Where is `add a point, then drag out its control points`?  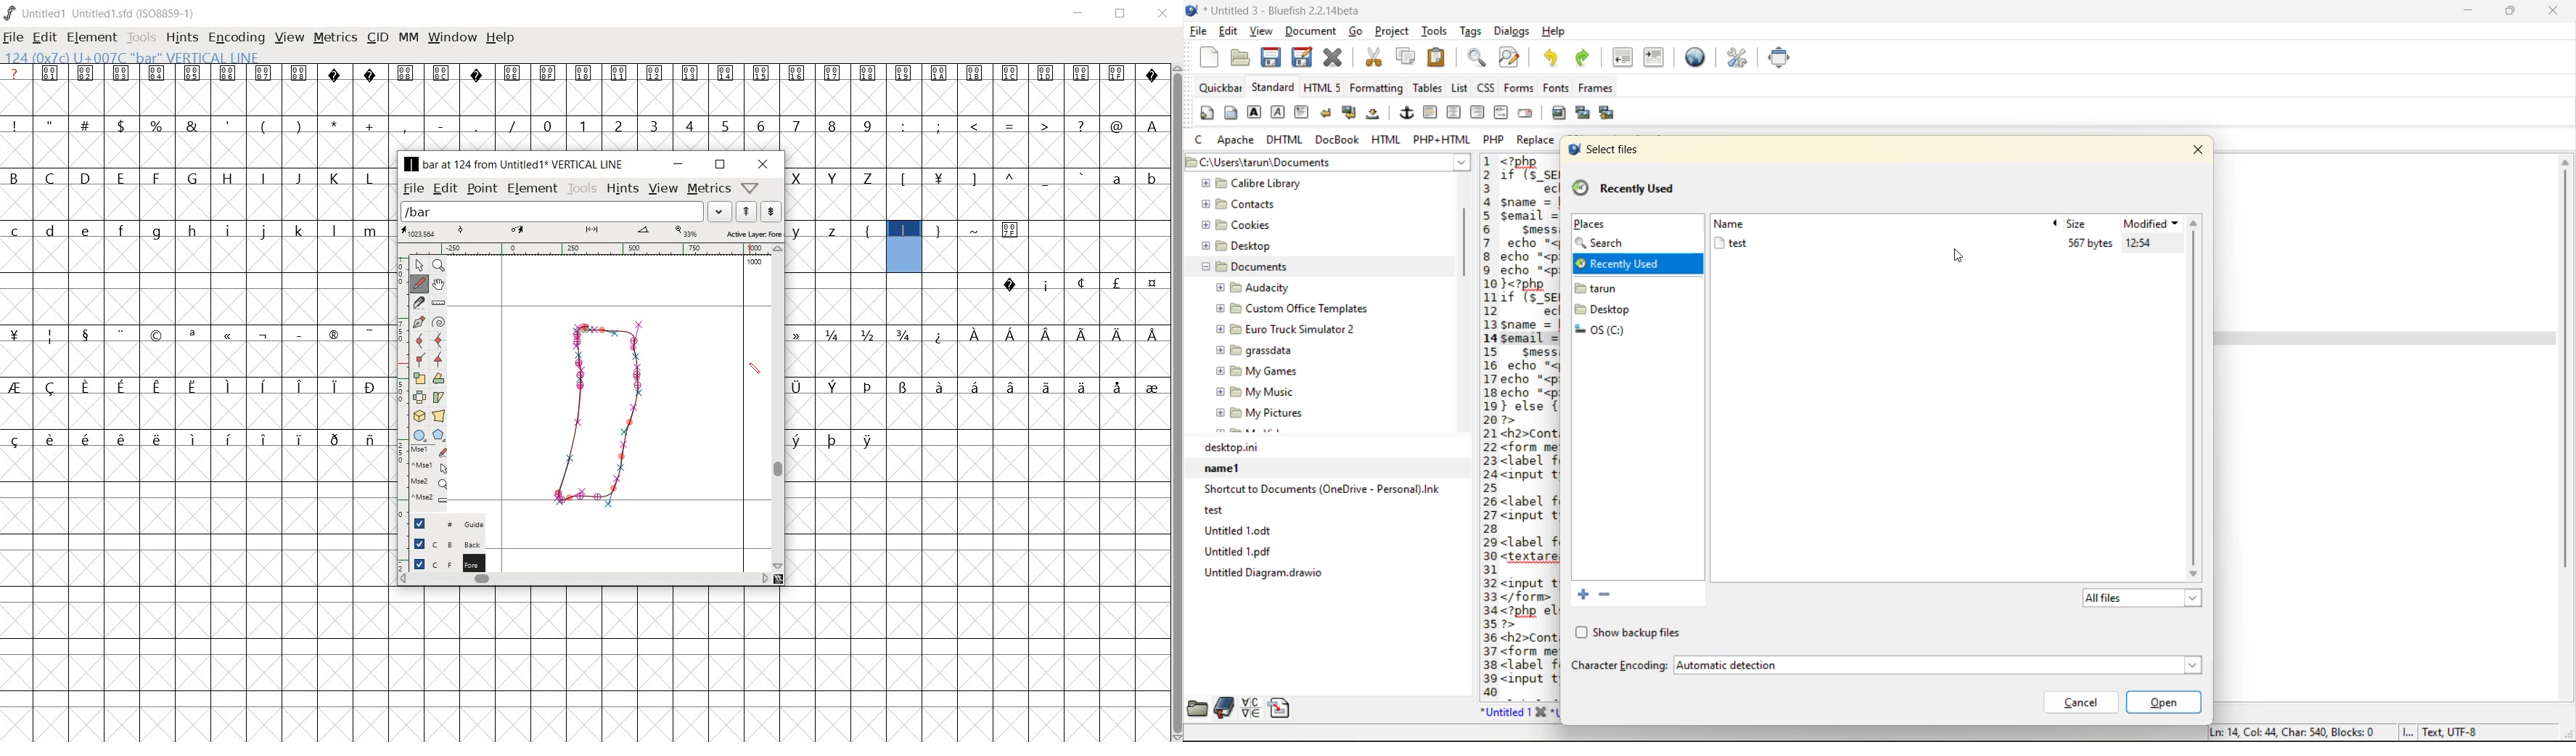
add a point, then drag out its control points is located at coordinates (417, 321).